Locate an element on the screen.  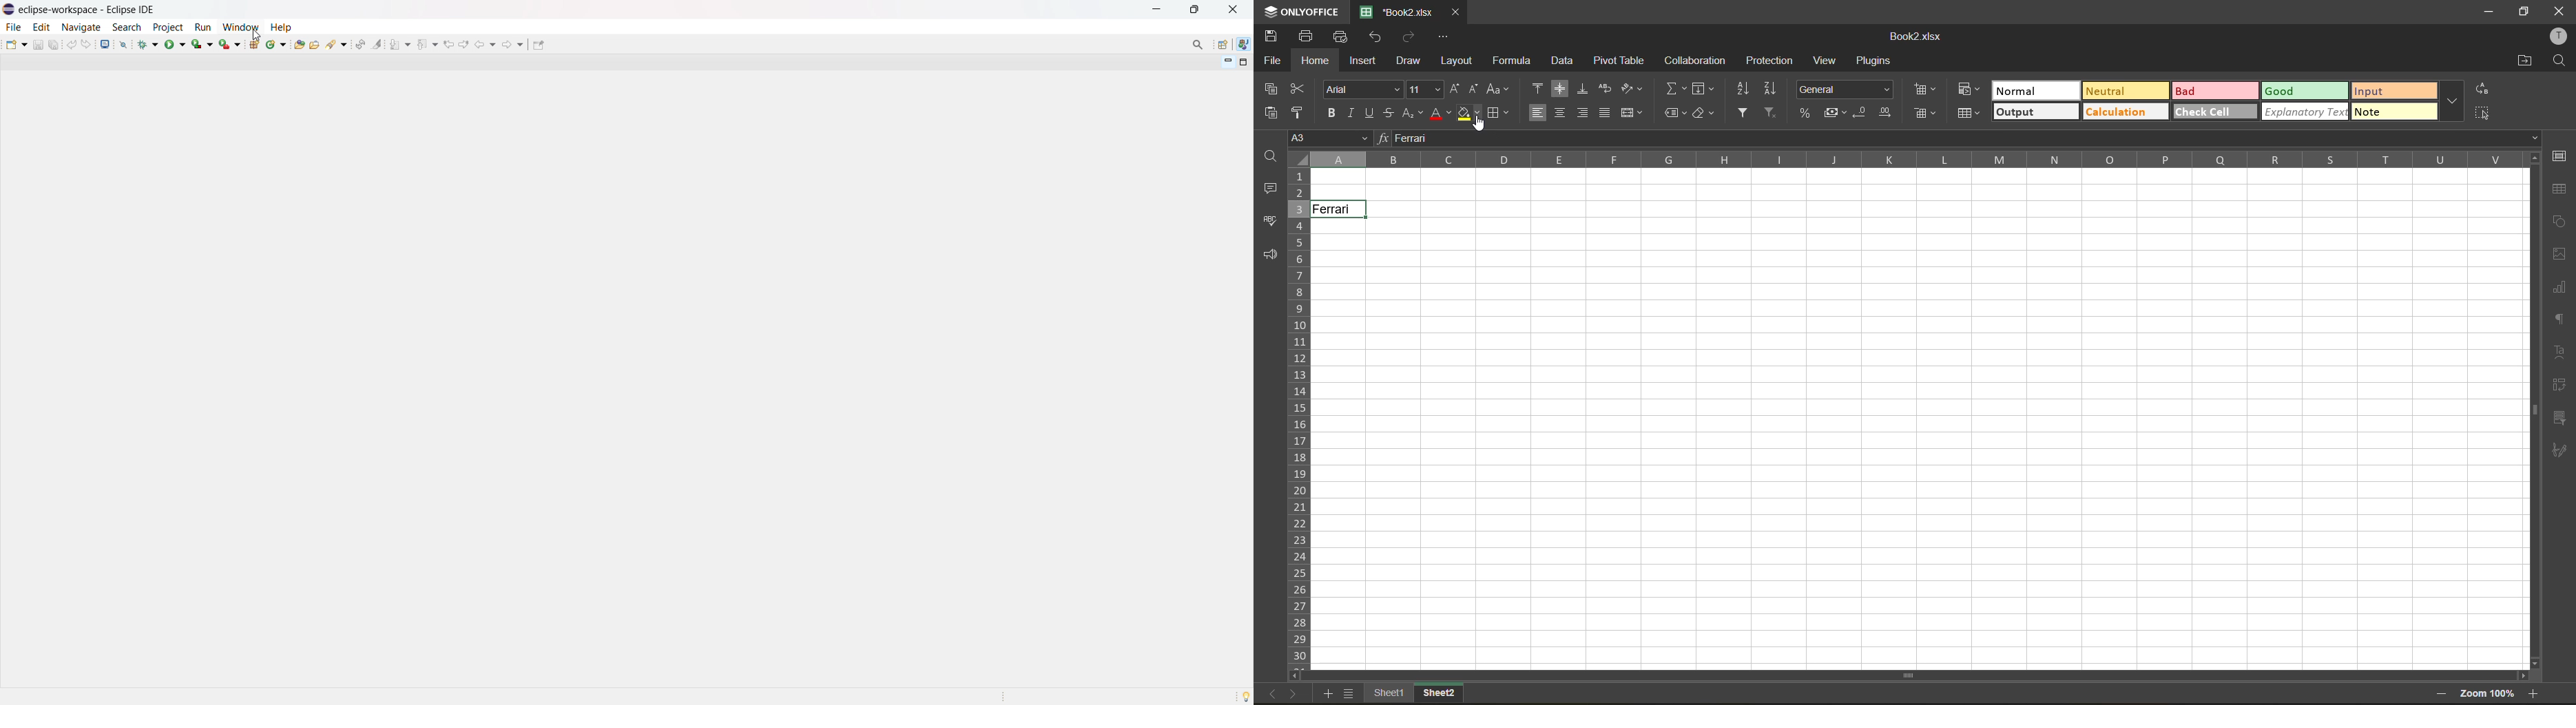
paragraph is located at coordinates (2561, 319).